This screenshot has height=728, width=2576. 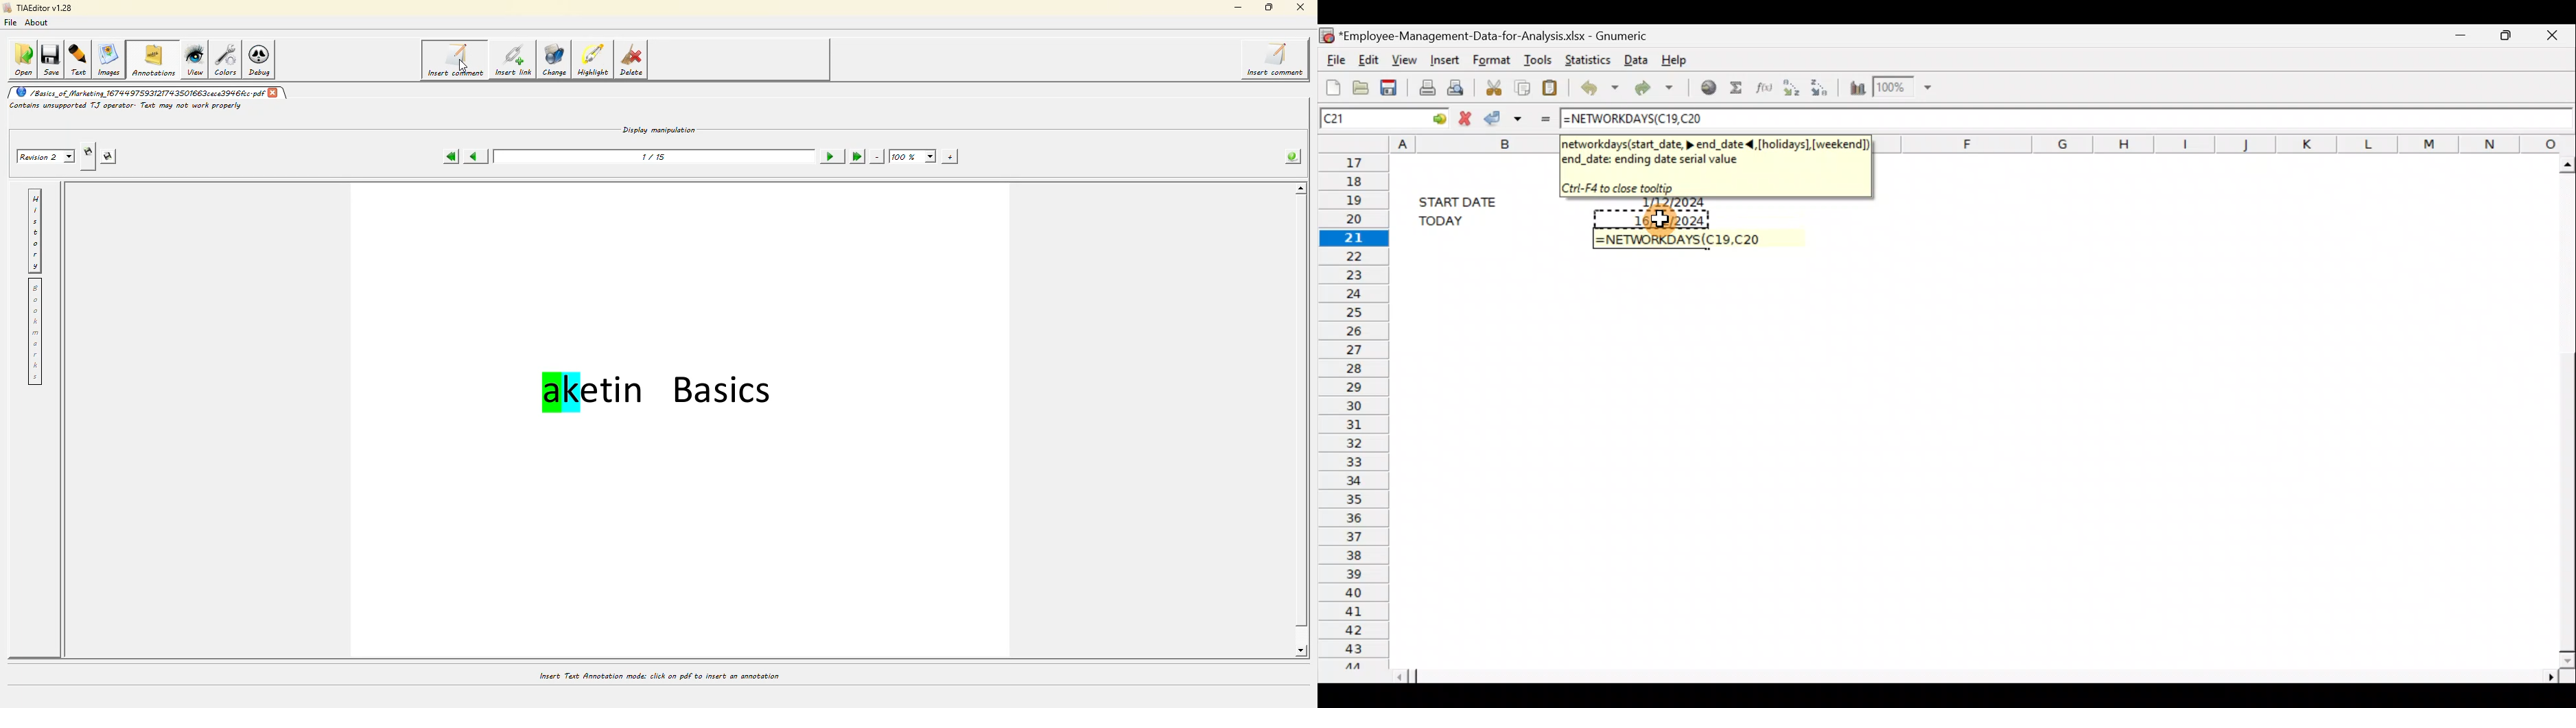 What do you see at coordinates (1651, 87) in the screenshot?
I see `Redo undone action` at bounding box center [1651, 87].